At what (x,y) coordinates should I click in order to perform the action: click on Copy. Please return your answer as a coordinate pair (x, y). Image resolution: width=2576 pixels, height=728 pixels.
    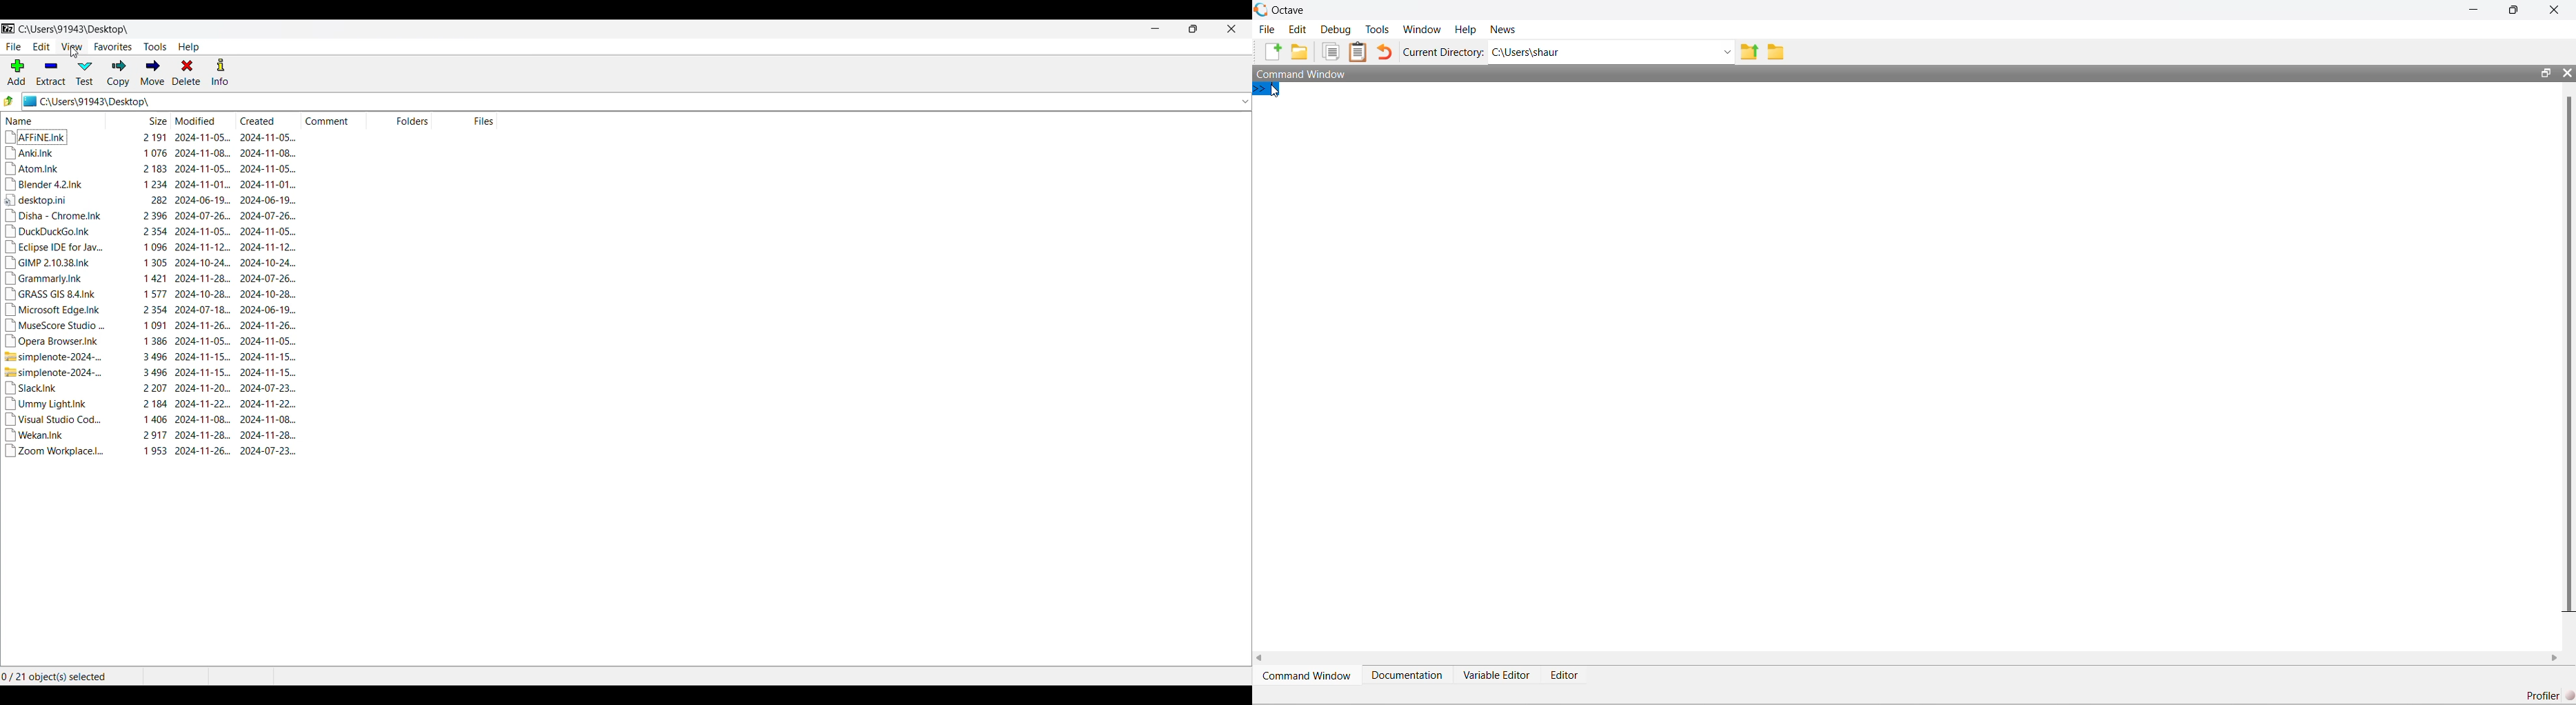
    Looking at the image, I should click on (118, 73).